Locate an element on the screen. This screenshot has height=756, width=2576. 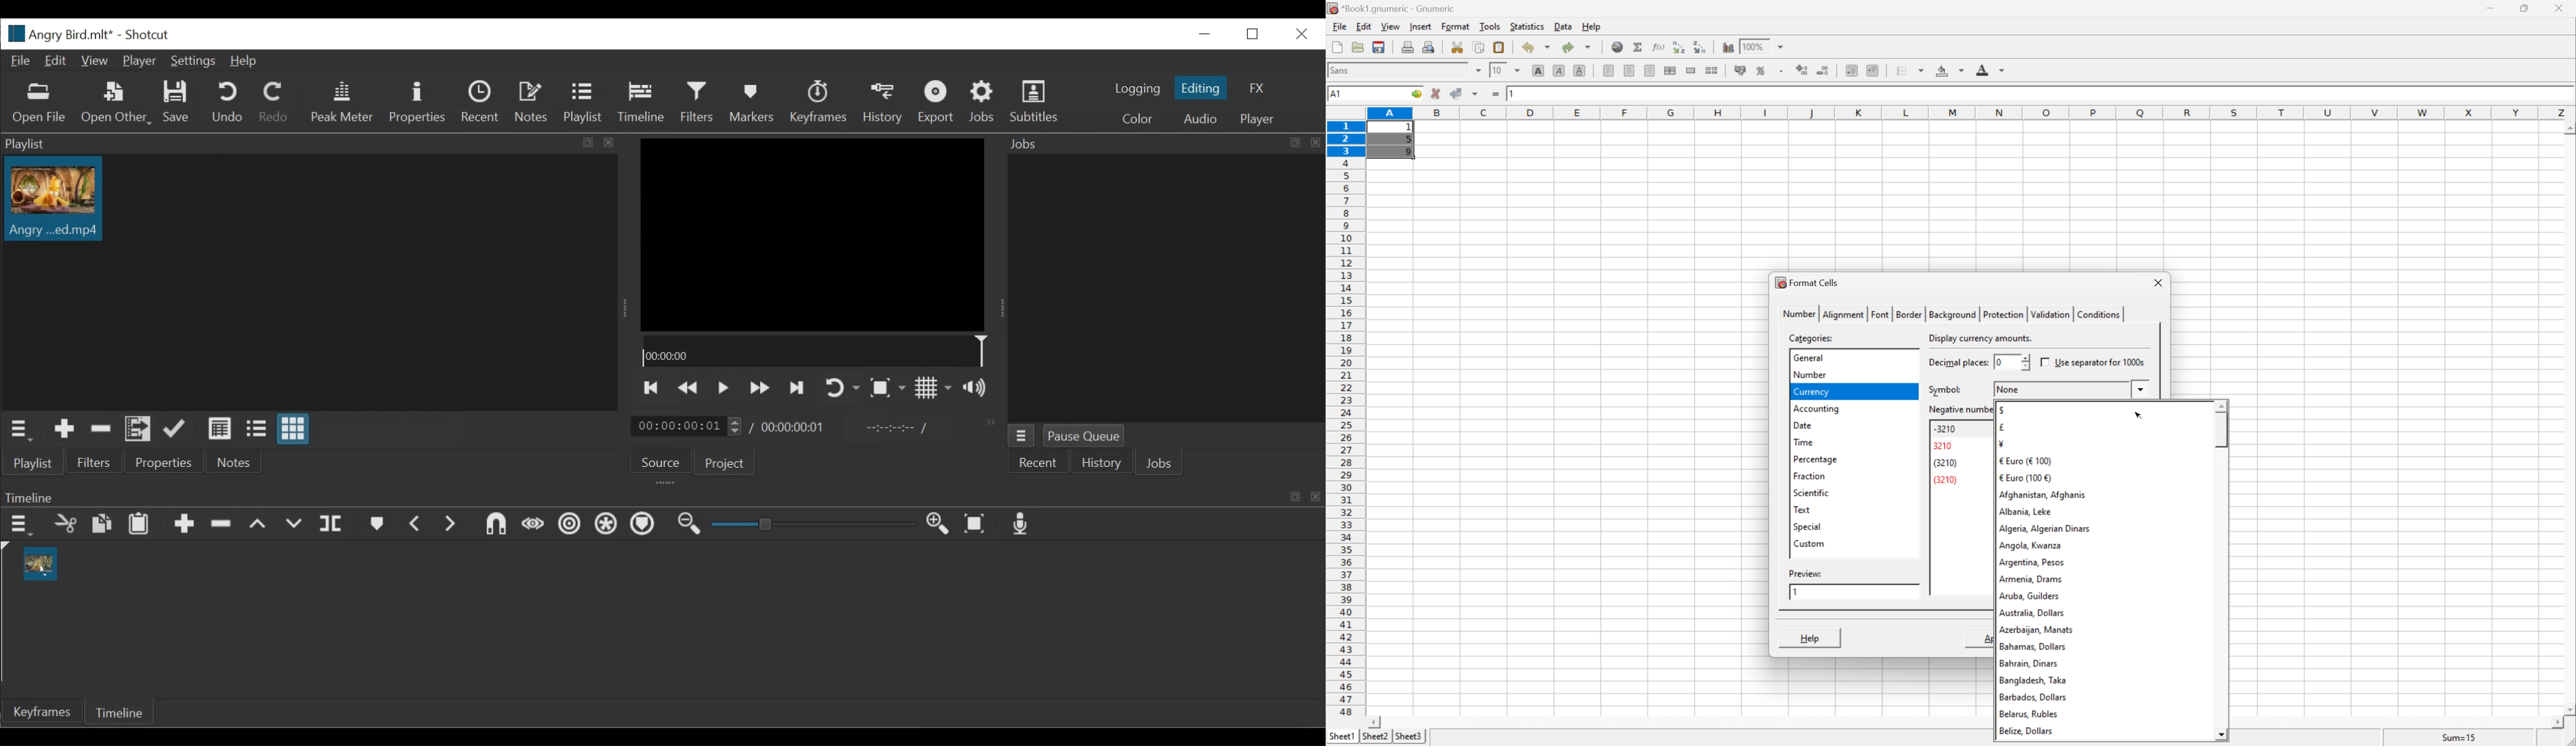
scientific is located at coordinates (1812, 493).